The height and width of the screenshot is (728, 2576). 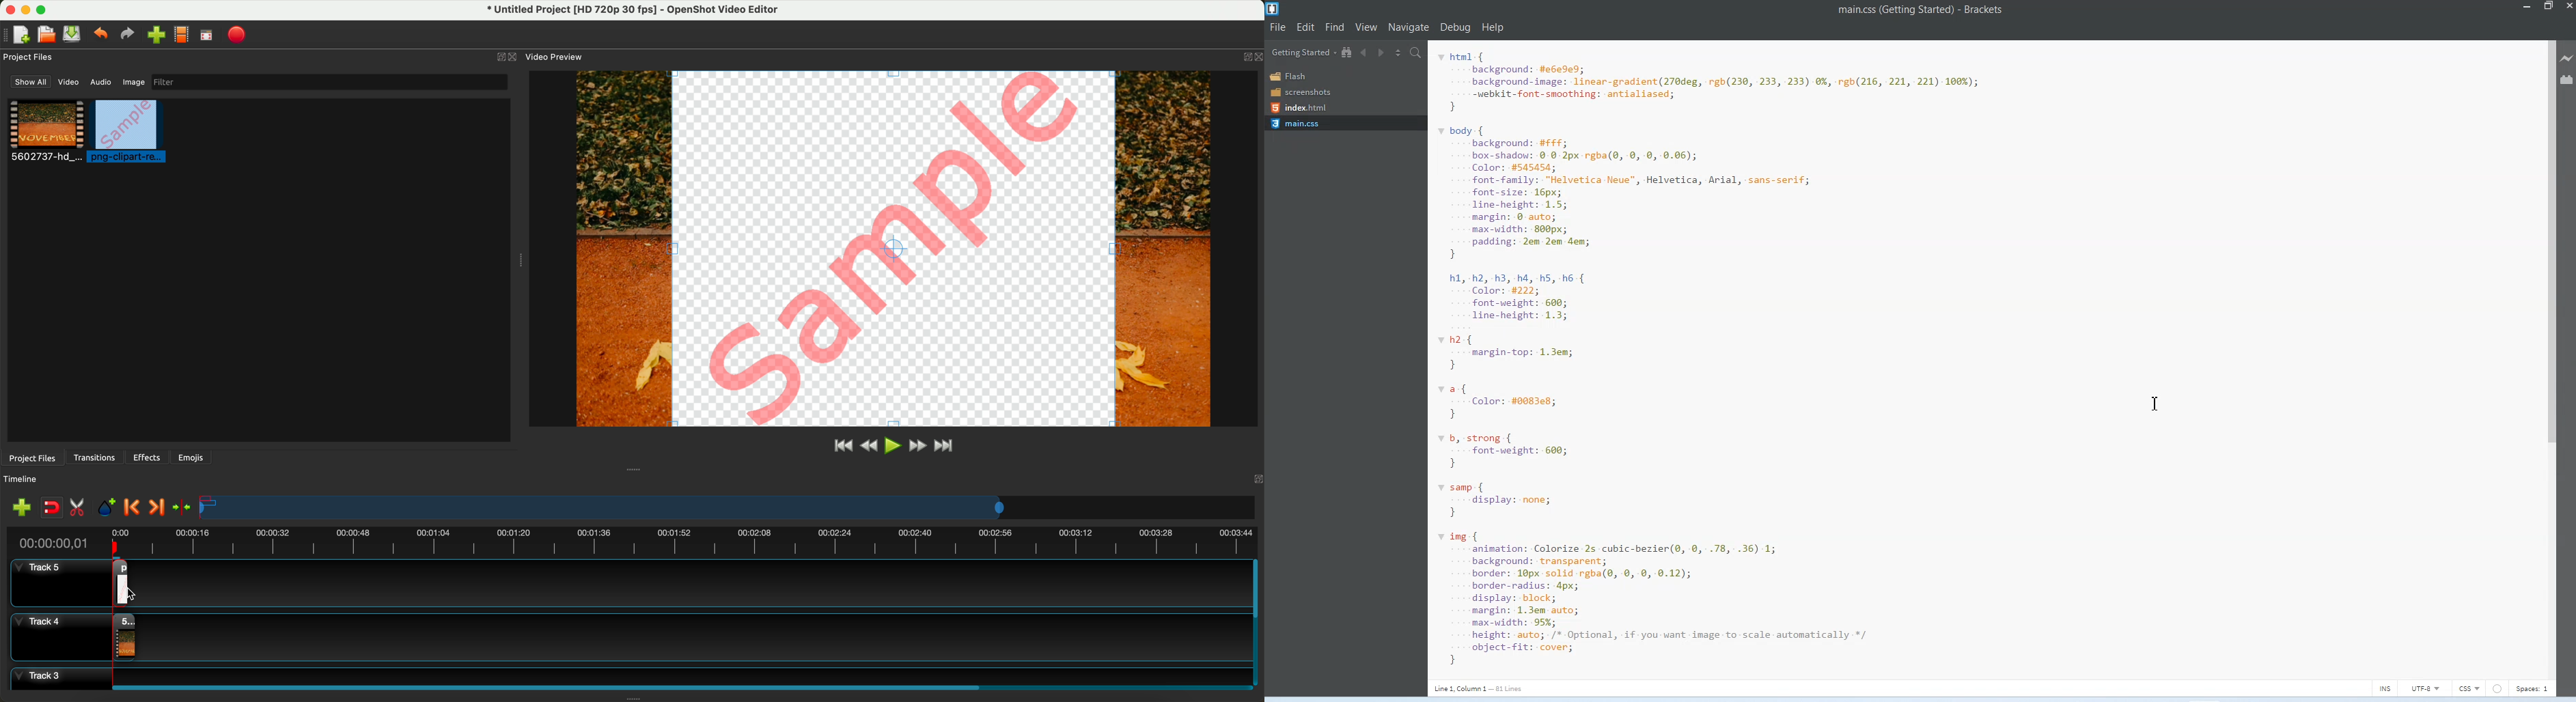 I want to click on Edit, so click(x=1307, y=27).